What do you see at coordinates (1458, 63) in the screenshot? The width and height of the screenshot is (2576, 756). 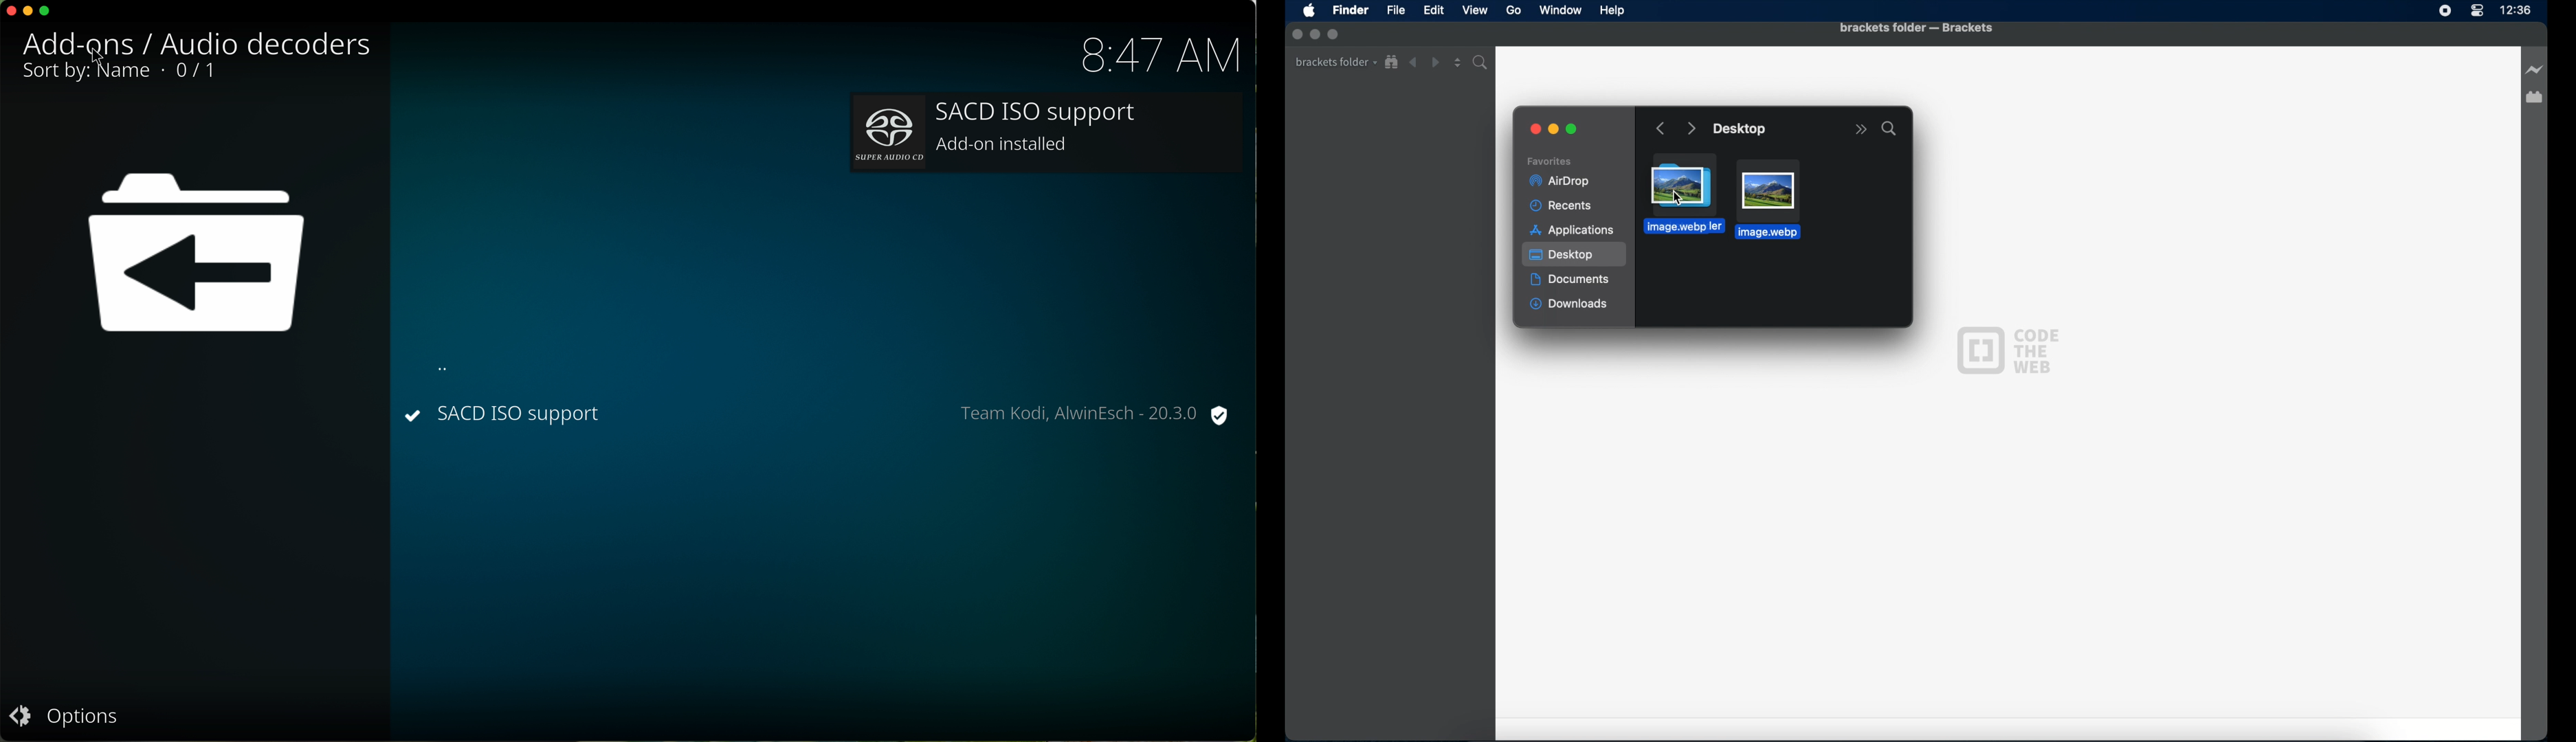 I see `split editor vertical or horizontal` at bounding box center [1458, 63].